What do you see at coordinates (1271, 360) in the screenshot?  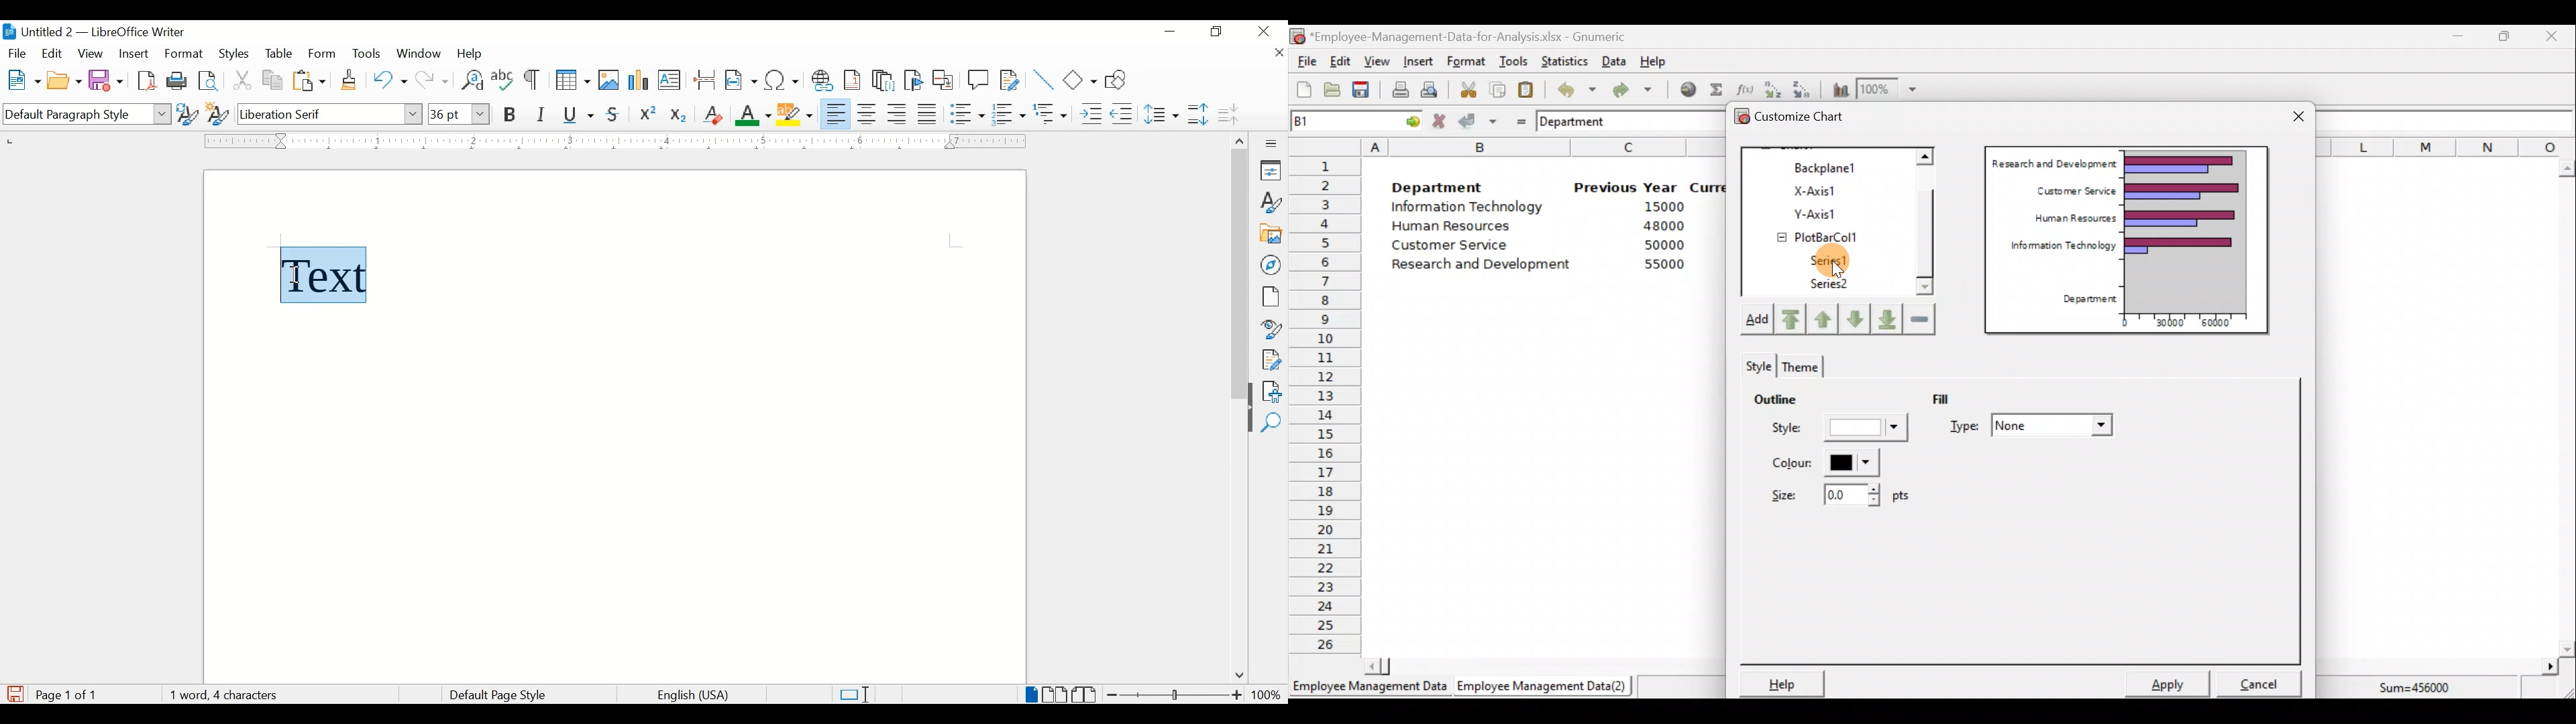 I see `manage changes` at bounding box center [1271, 360].